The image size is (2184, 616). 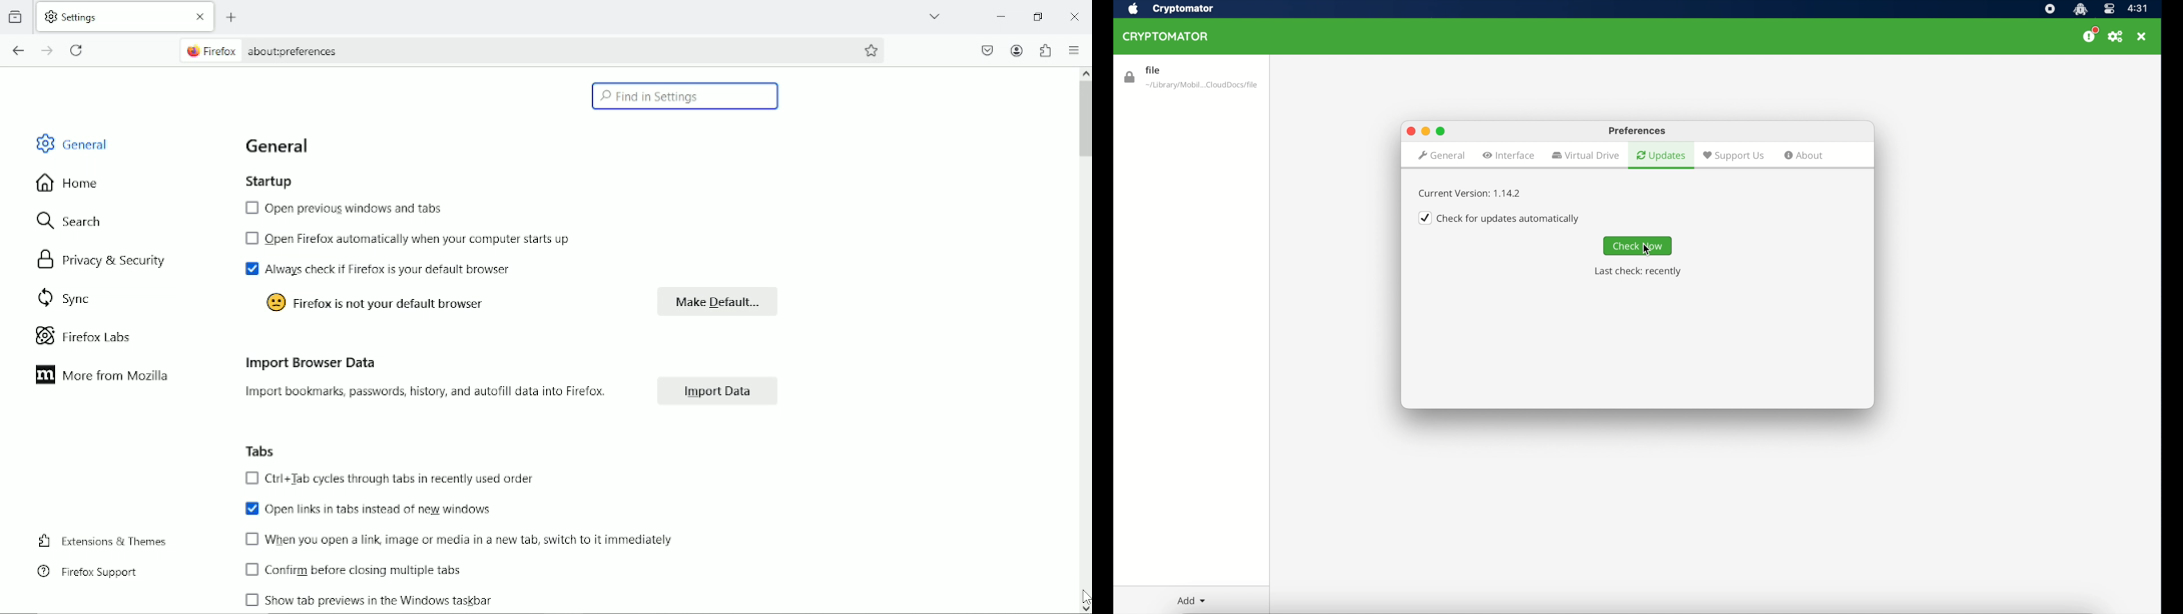 What do you see at coordinates (392, 478) in the screenshot?
I see `Ctrl+Tab cycles through tabs in recently used order` at bounding box center [392, 478].